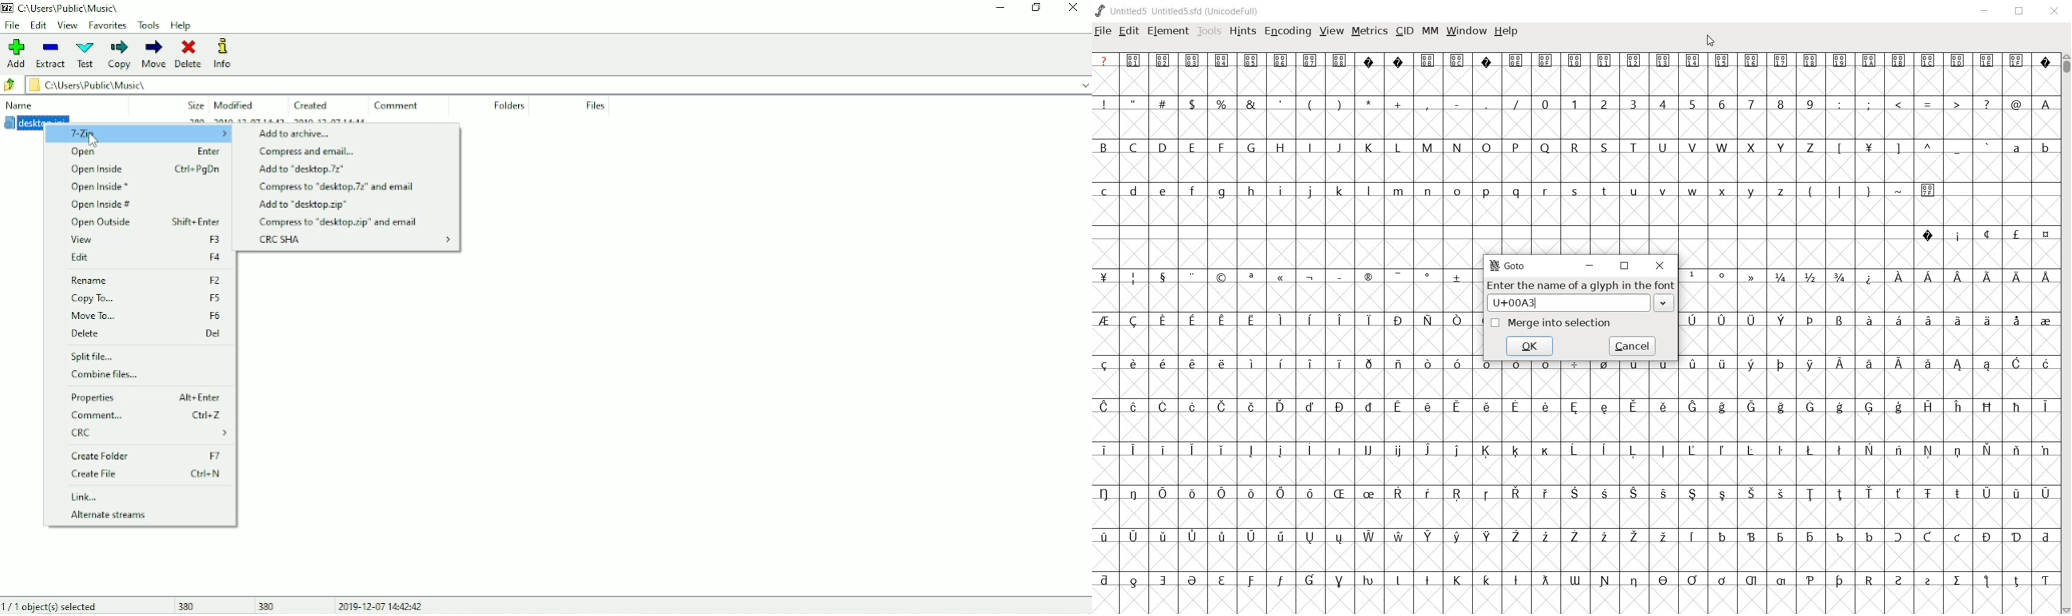 The width and height of the screenshot is (2072, 616). What do you see at coordinates (189, 54) in the screenshot?
I see `Delete` at bounding box center [189, 54].